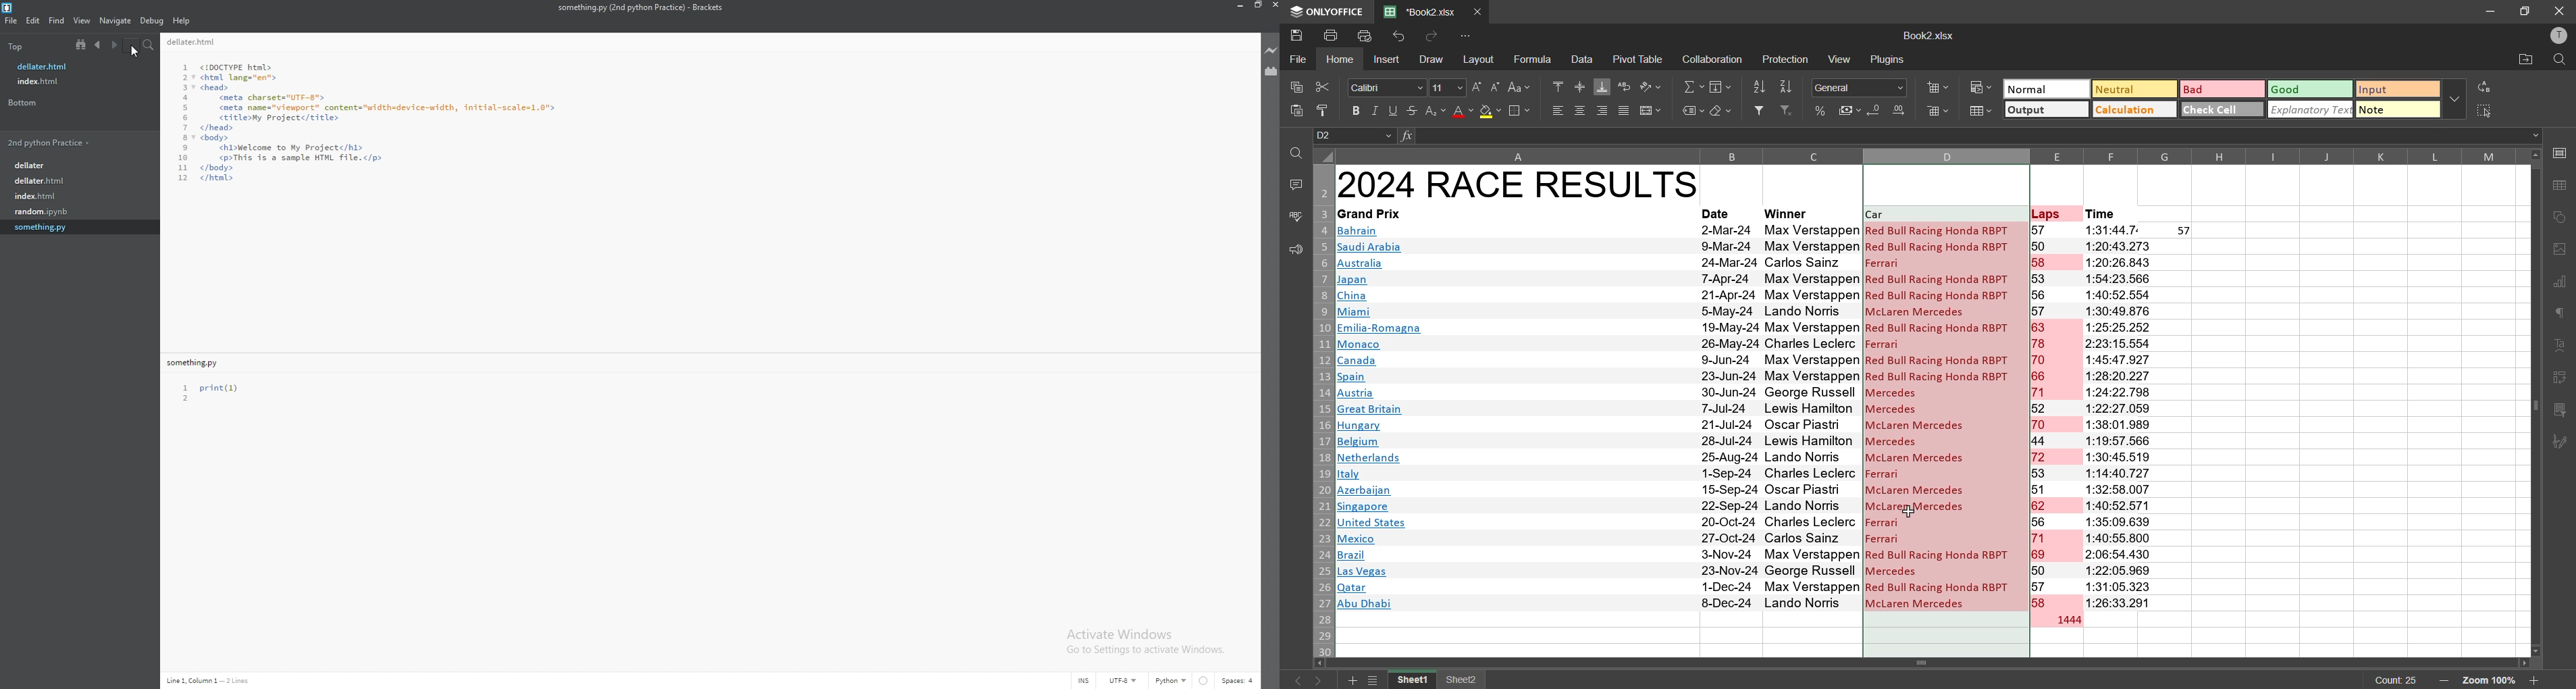  I want to click on merge and center, so click(1650, 111).